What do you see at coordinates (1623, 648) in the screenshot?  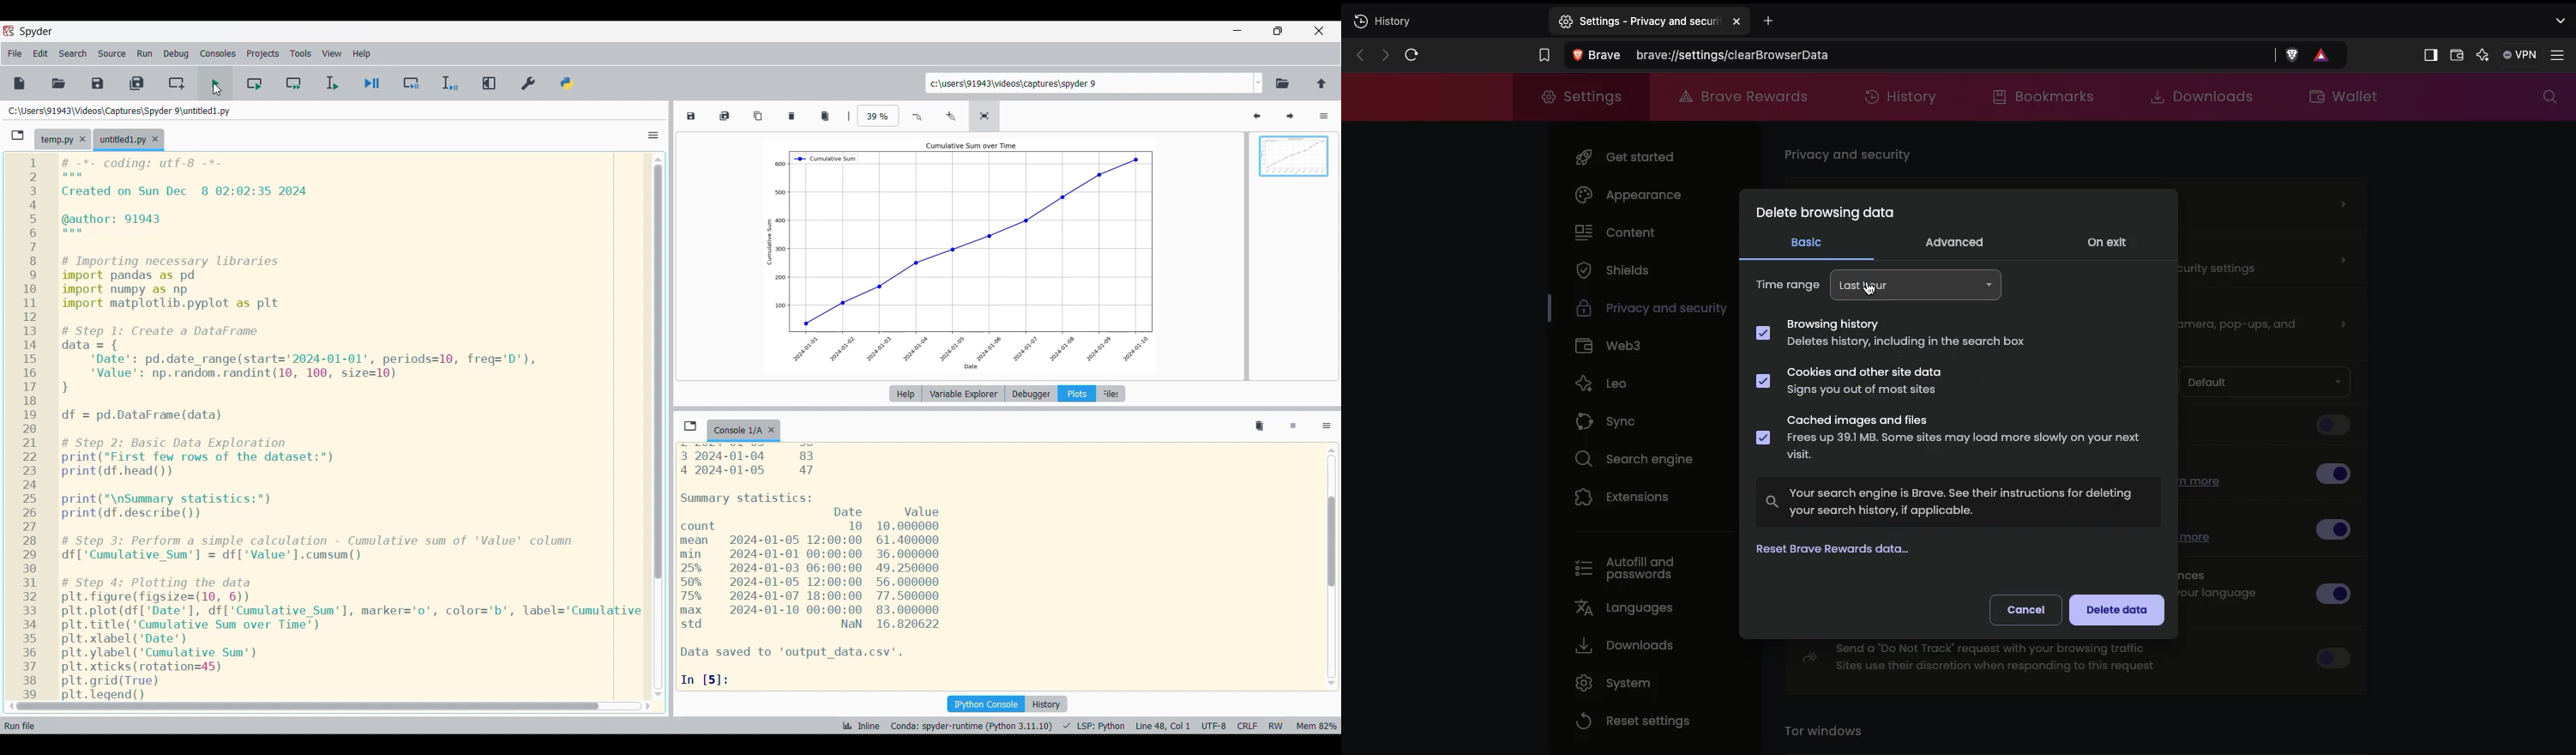 I see `Downloads` at bounding box center [1623, 648].